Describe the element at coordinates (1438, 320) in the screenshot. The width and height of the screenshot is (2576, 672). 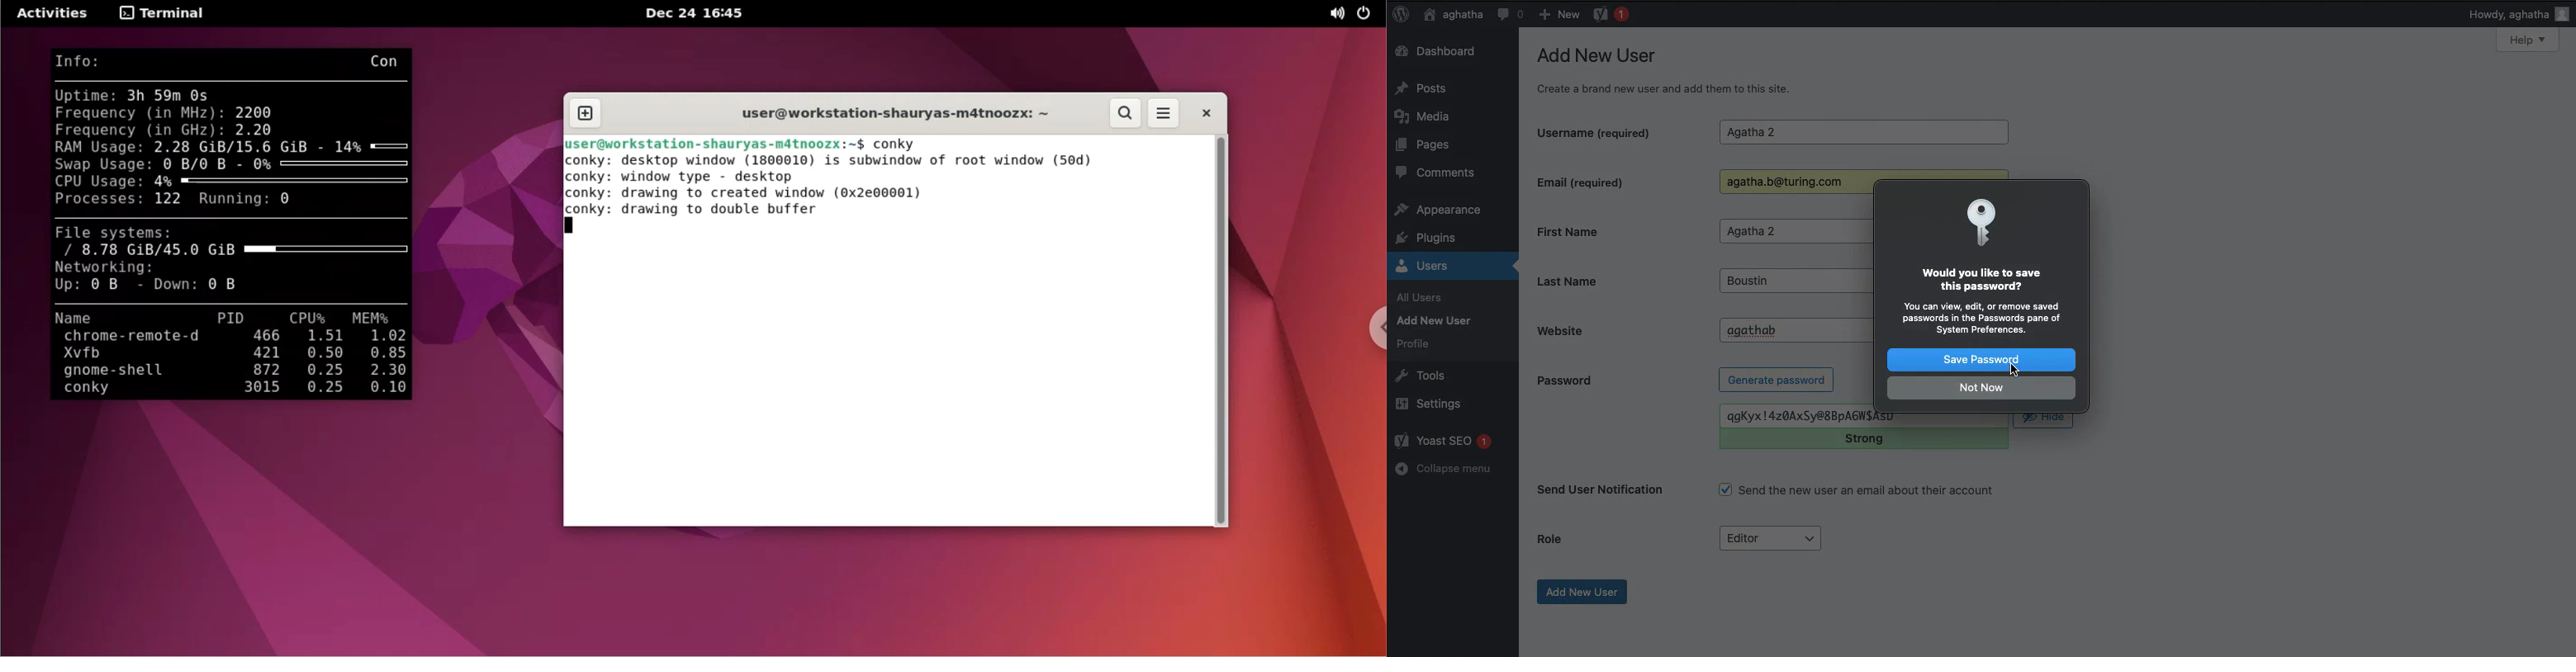
I see `Add New User` at that location.